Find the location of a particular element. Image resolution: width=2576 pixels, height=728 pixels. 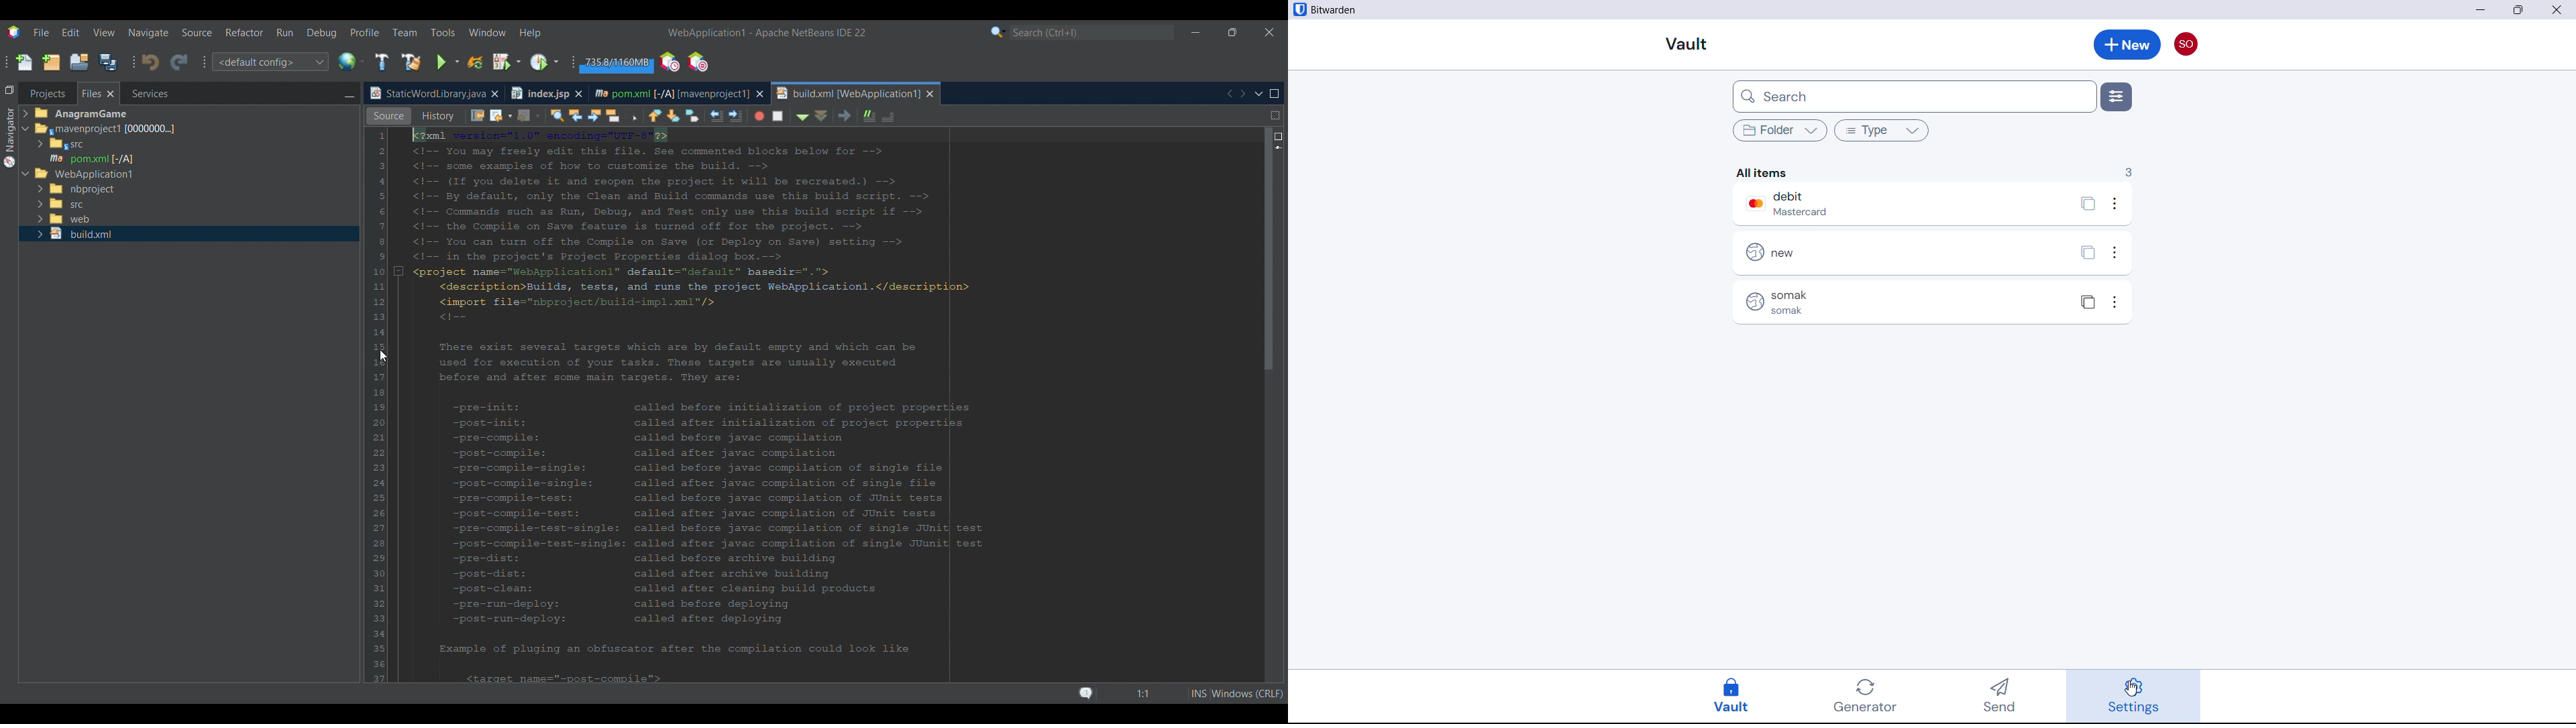

Vault  is located at coordinates (1686, 44).